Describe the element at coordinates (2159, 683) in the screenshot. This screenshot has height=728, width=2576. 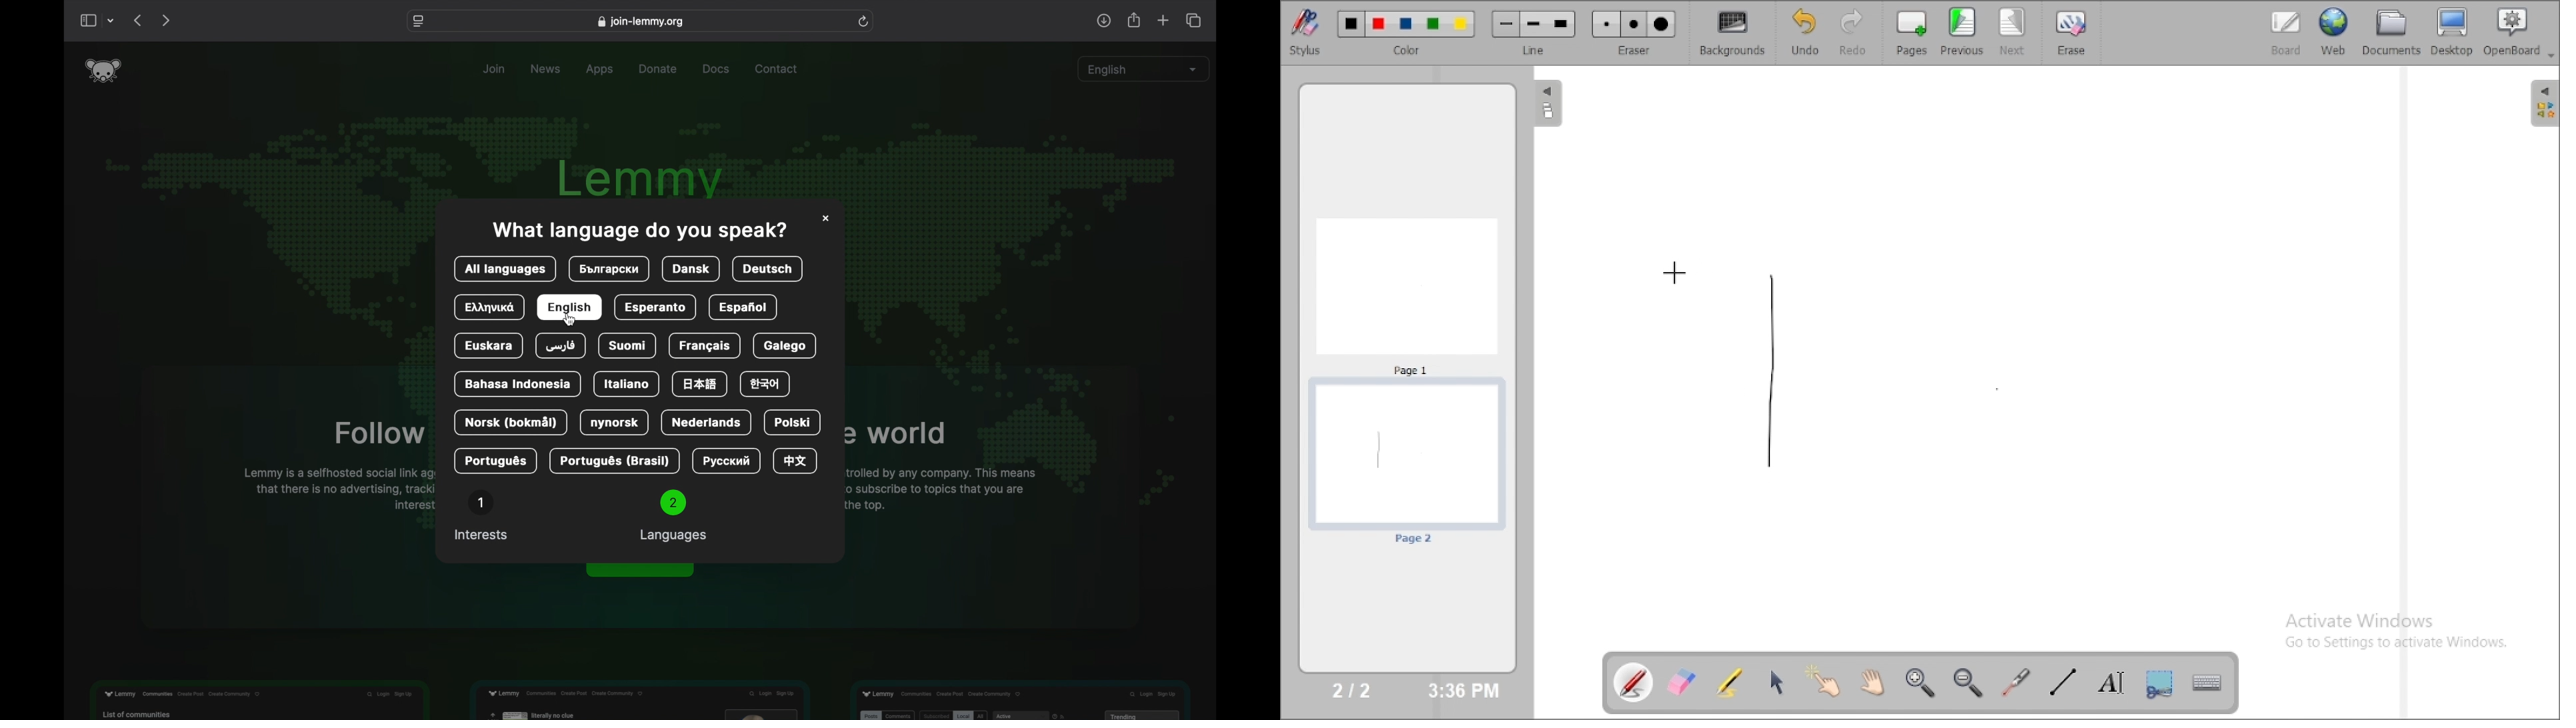
I see `capture part of the screen` at that location.